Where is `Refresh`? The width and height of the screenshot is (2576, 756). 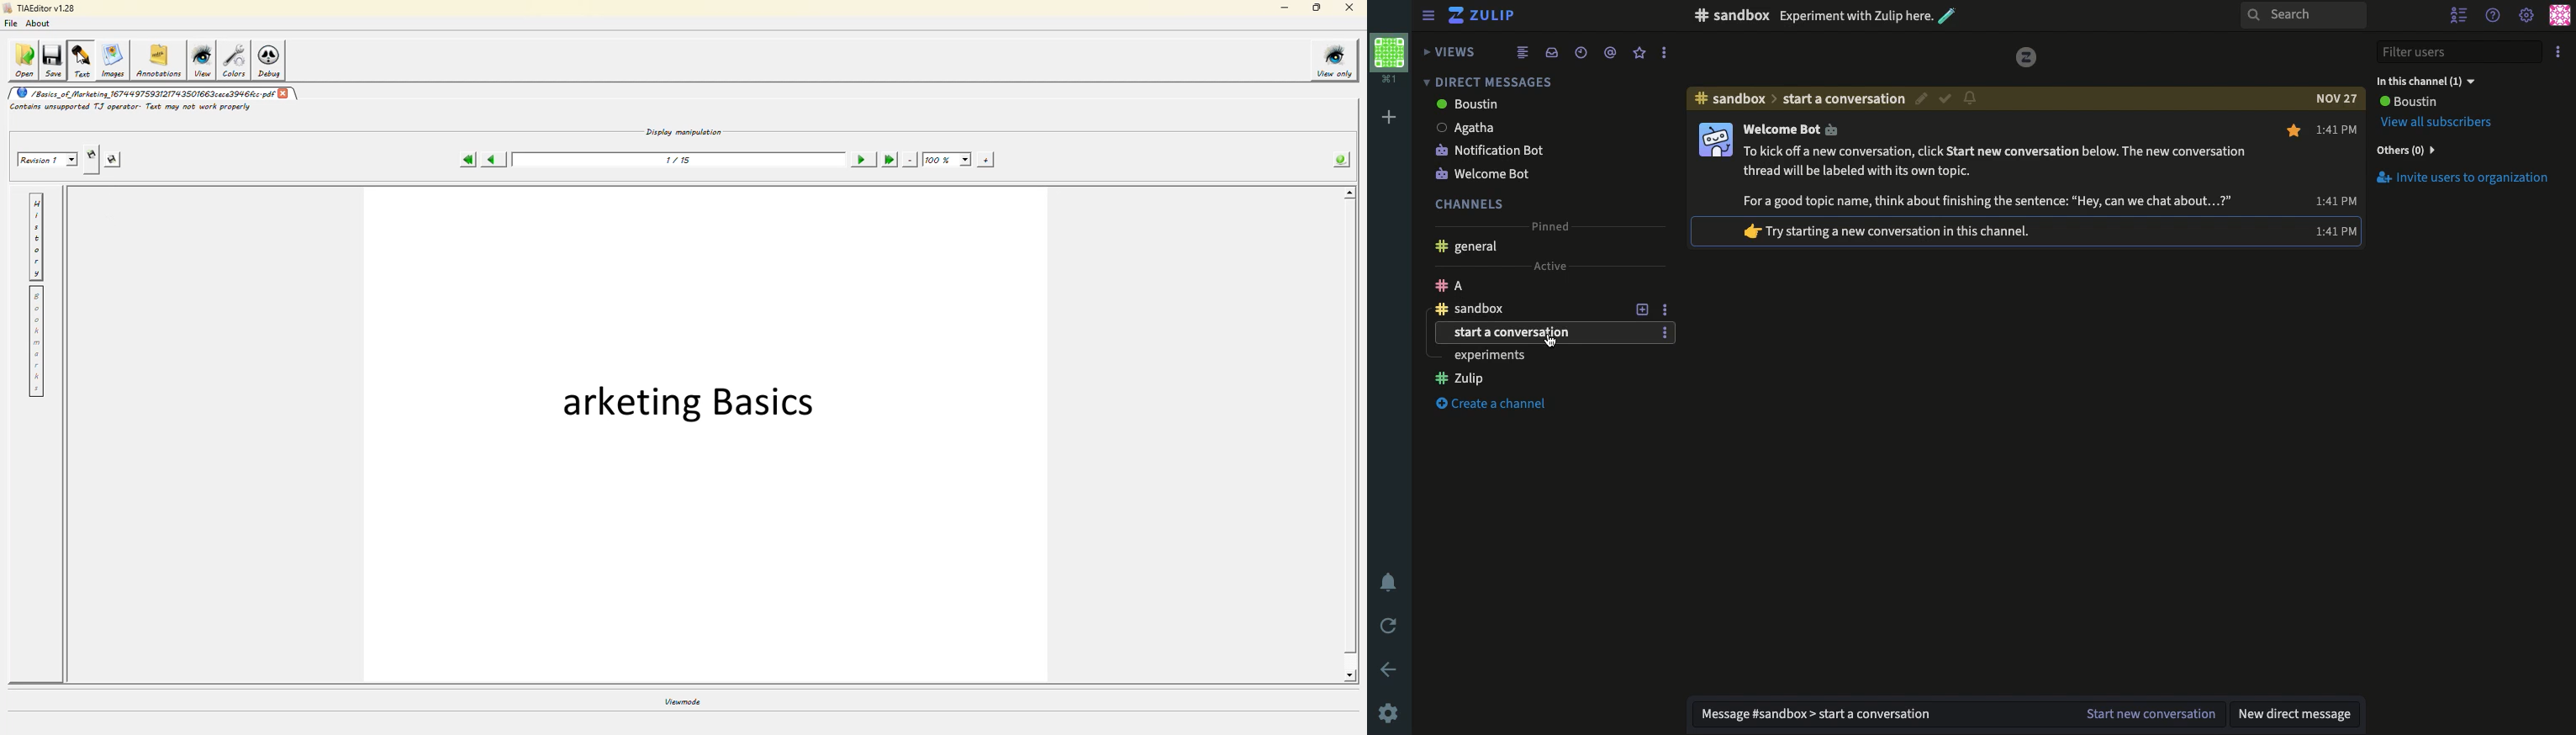
Refresh is located at coordinates (1390, 624).